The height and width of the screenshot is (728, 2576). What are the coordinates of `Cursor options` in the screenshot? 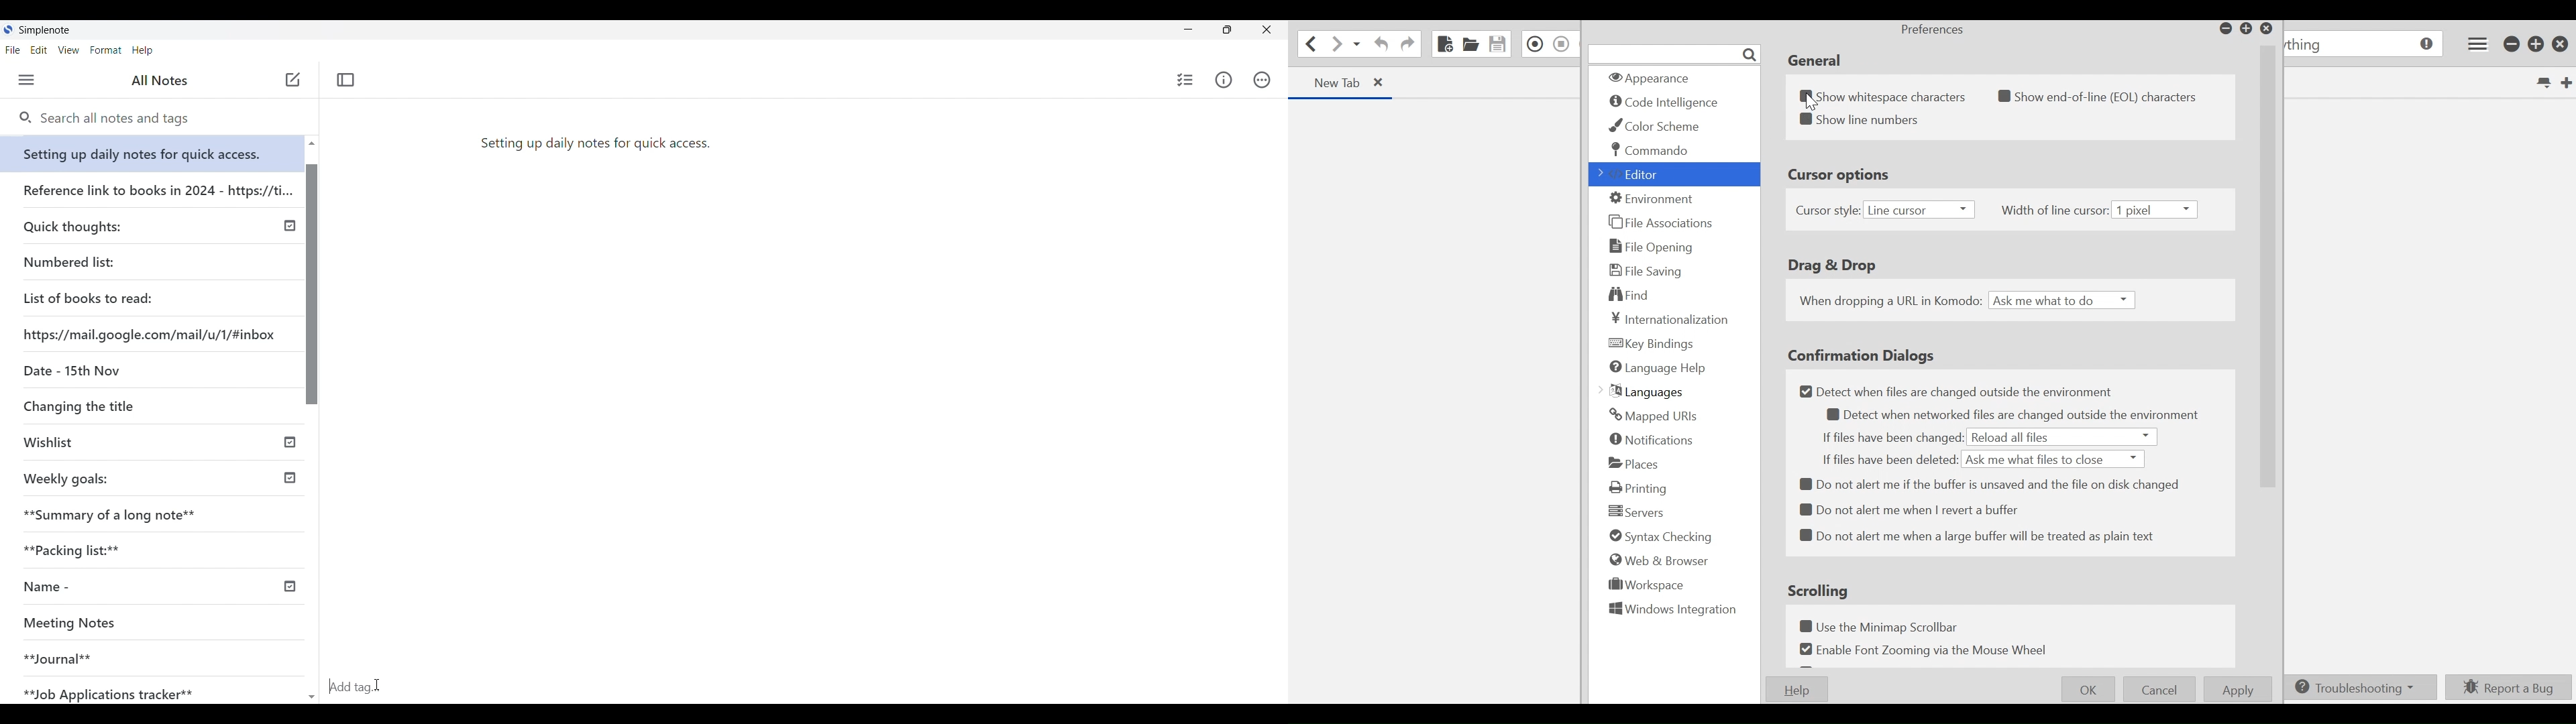 It's located at (1844, 173).